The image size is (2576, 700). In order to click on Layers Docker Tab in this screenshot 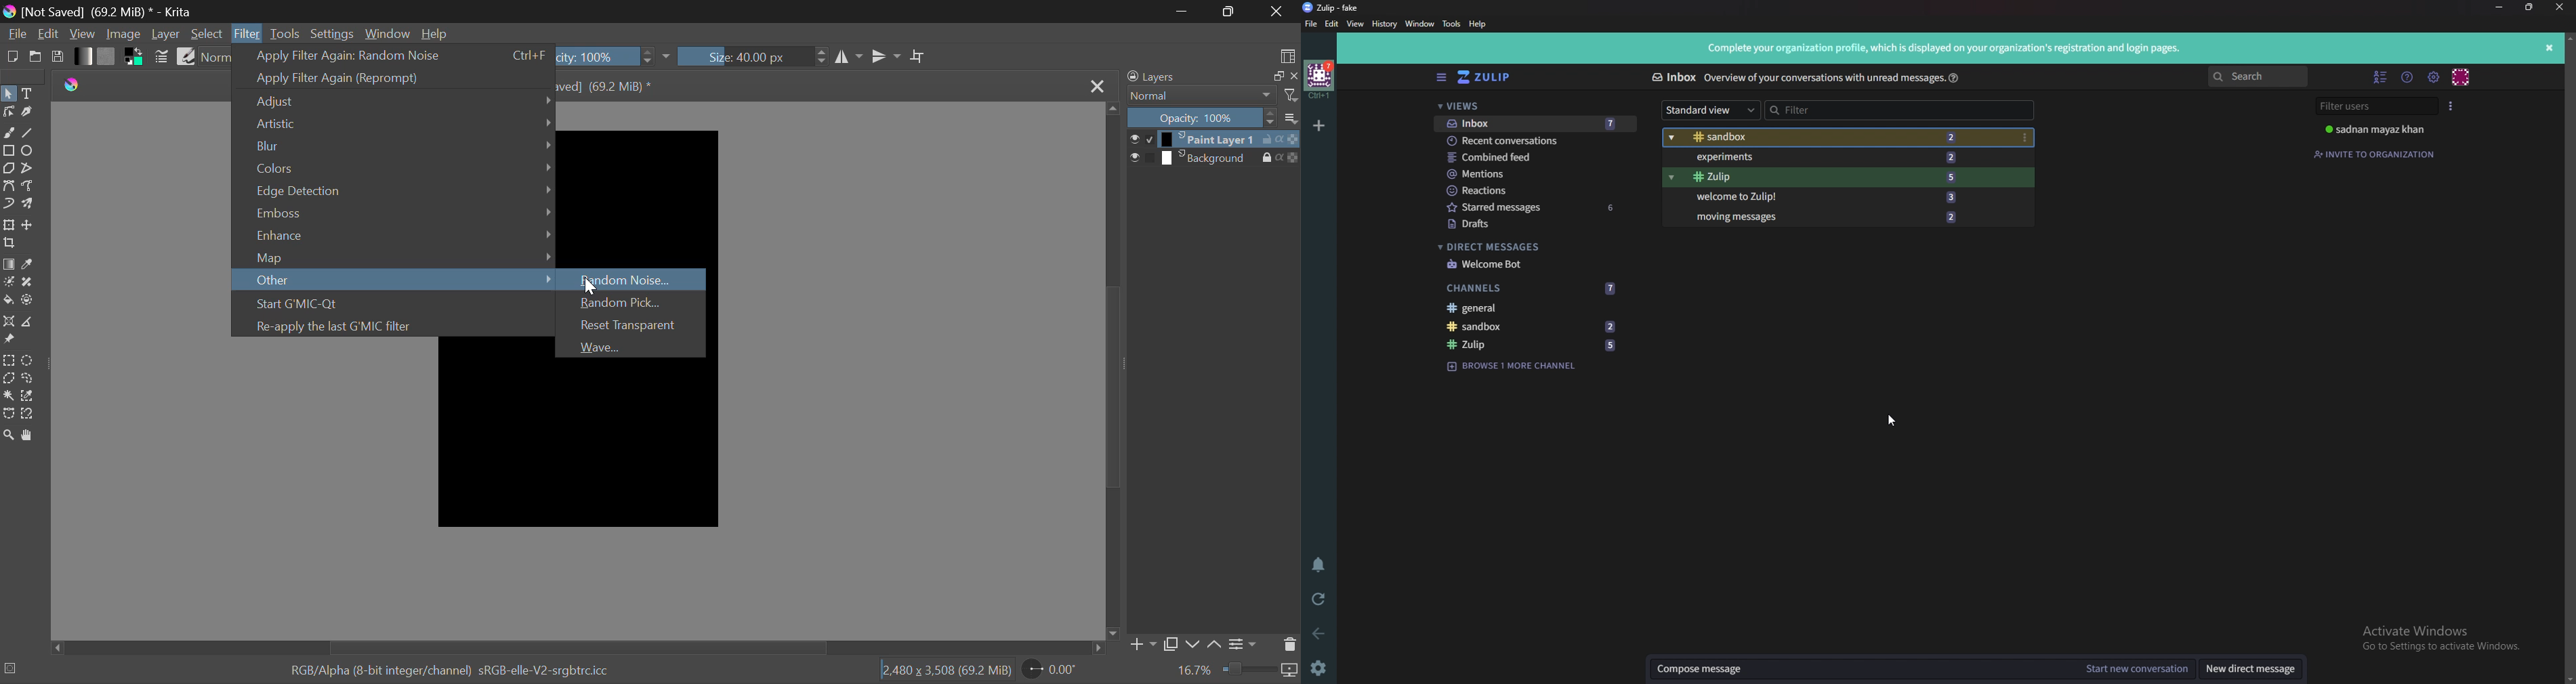, I will do `click(1186, 77)`.